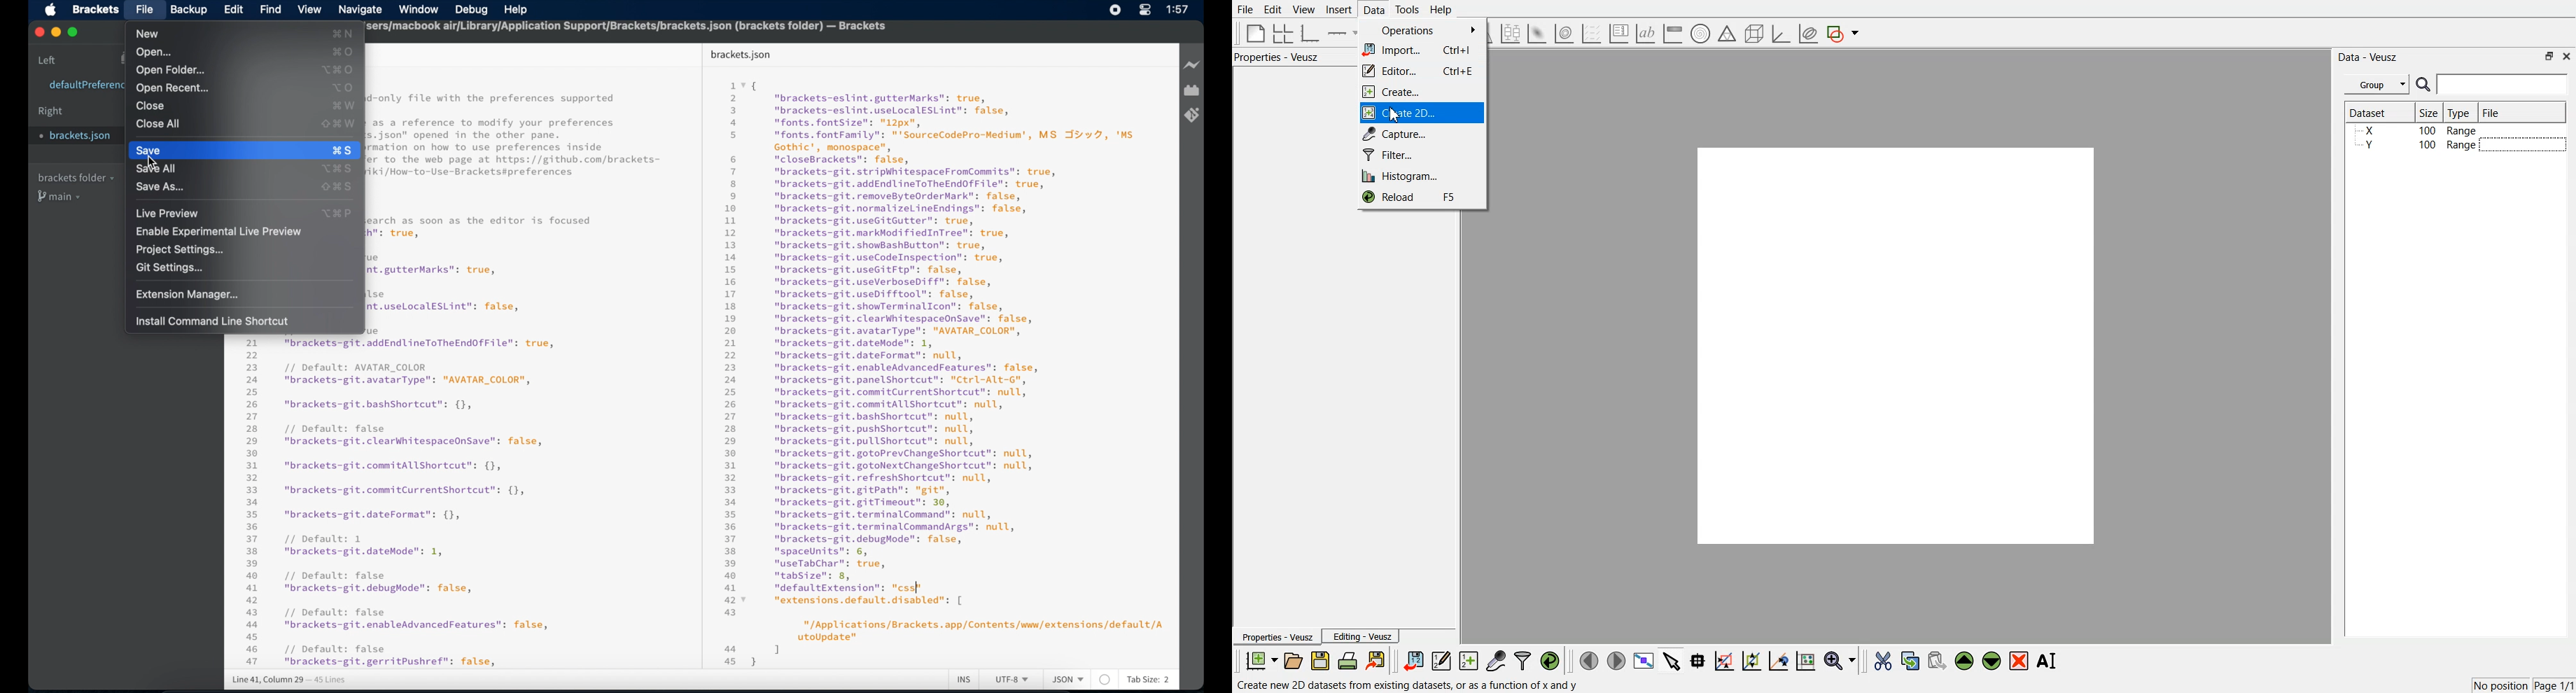  I want to click on Plot key, so click(1618, 34).